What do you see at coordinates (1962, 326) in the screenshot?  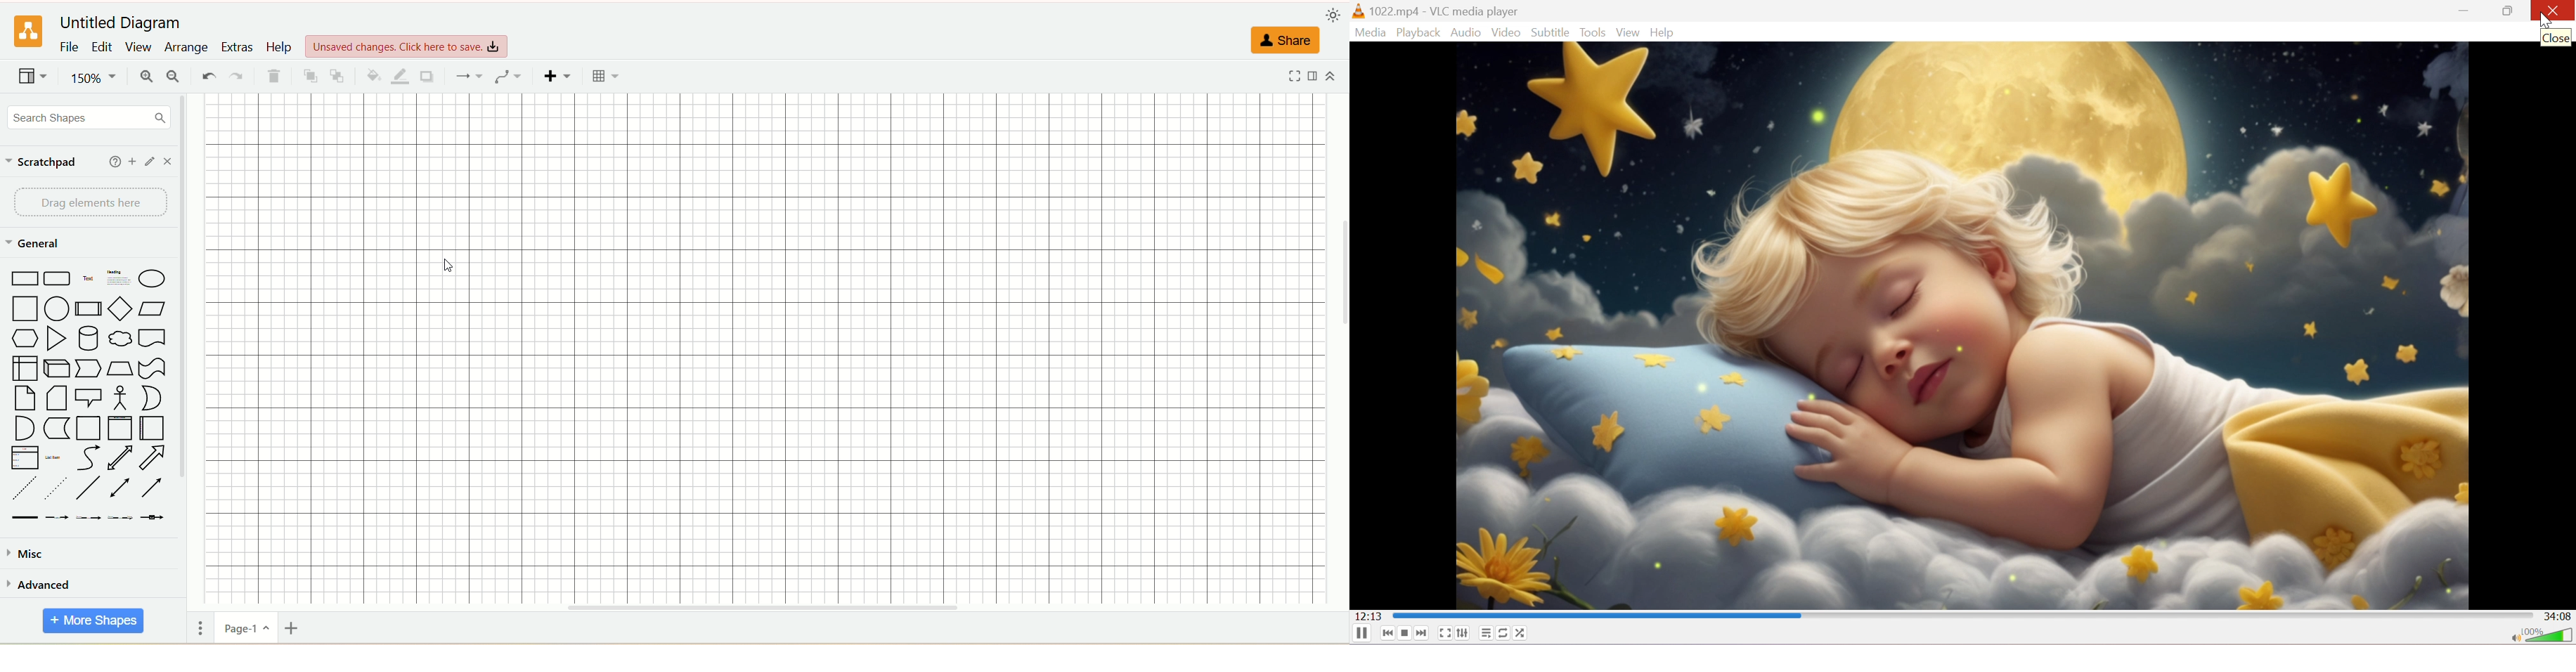 I see `wallpaper` at bounding box center [1962, 326].